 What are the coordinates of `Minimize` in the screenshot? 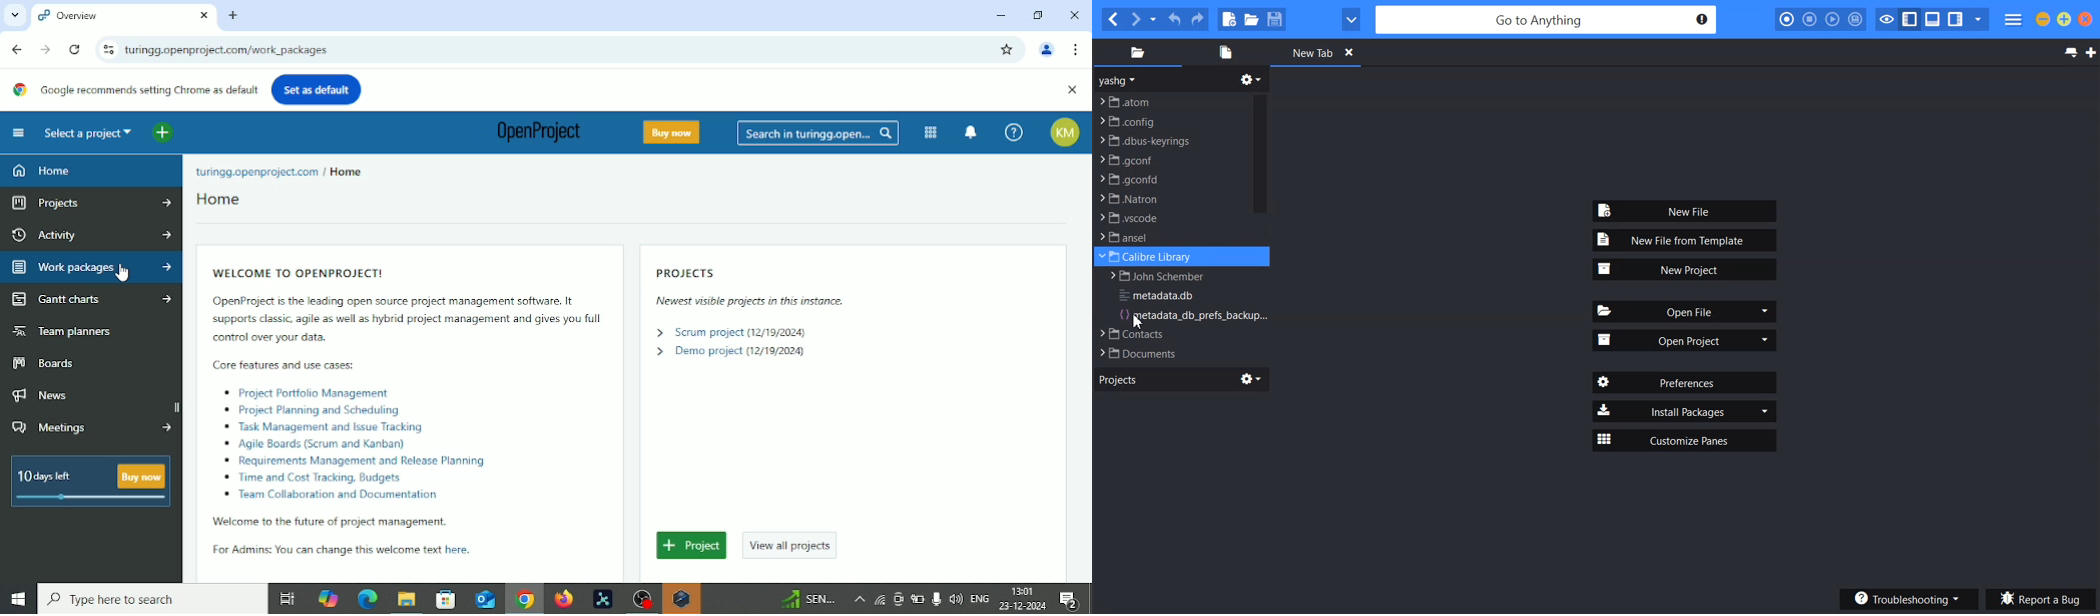 It's located at (2044, 19).